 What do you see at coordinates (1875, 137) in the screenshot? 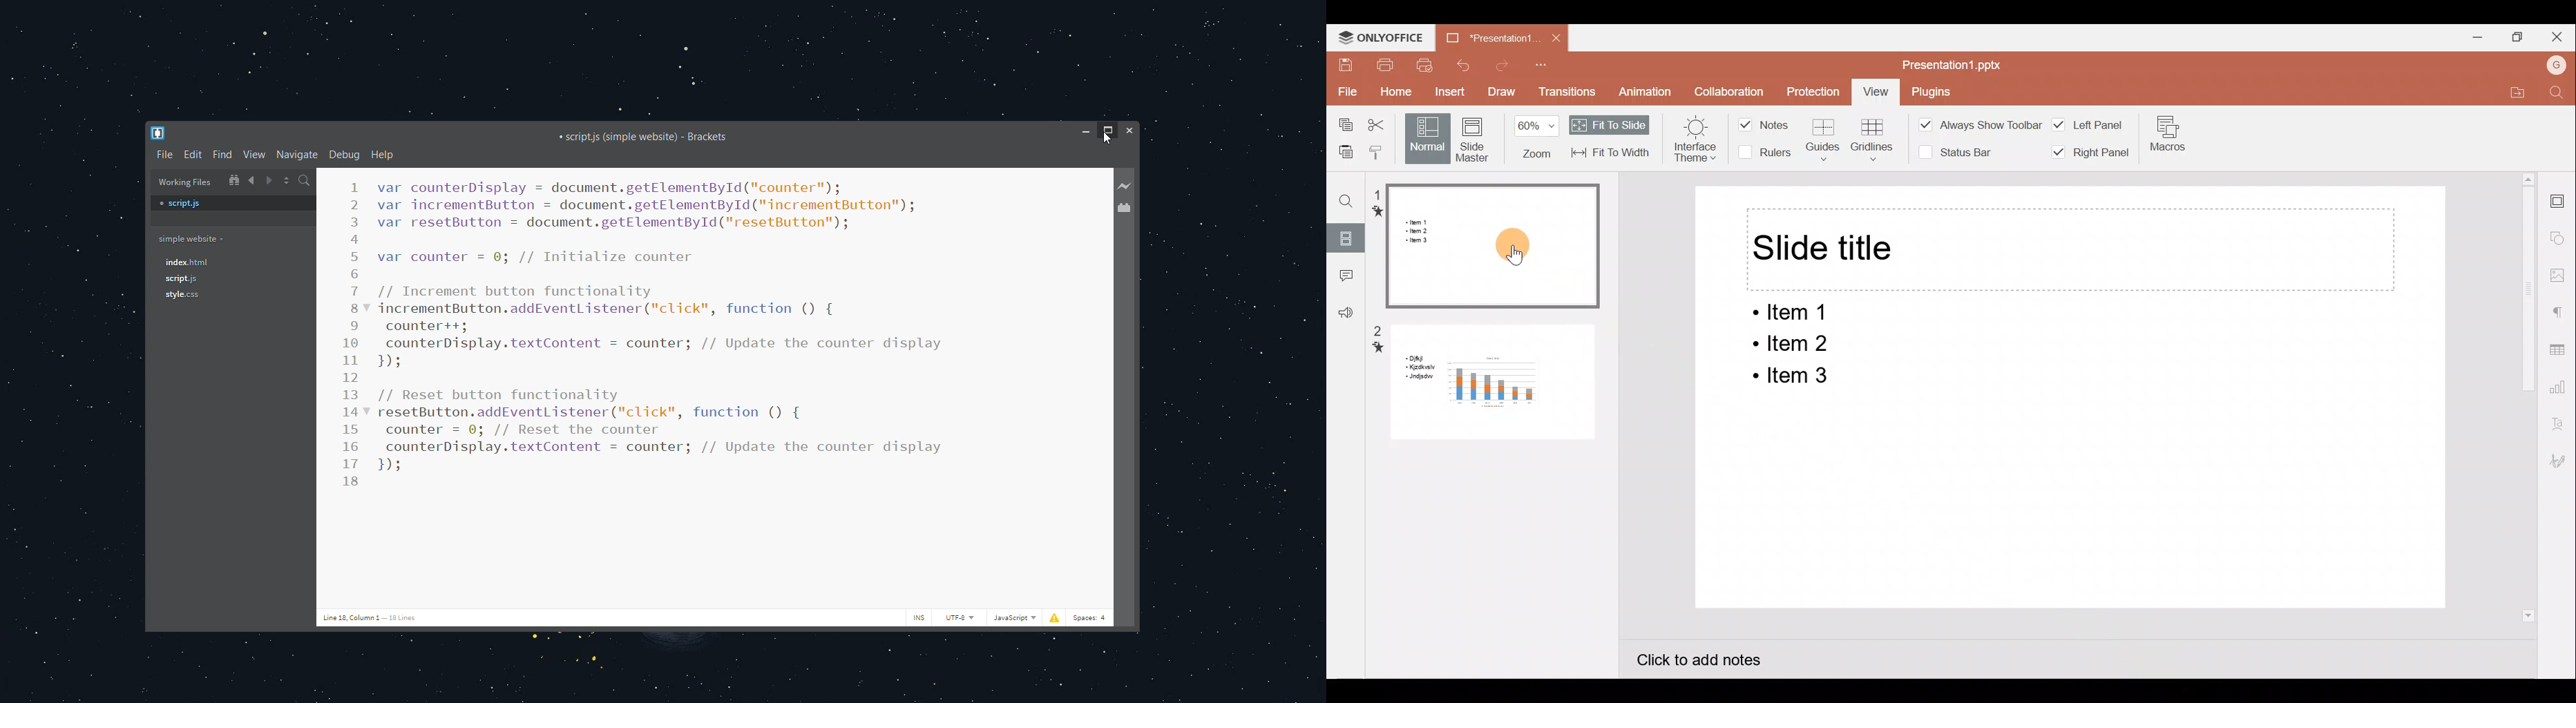
I see `Gridlines` at bounding box center [1875, 137].